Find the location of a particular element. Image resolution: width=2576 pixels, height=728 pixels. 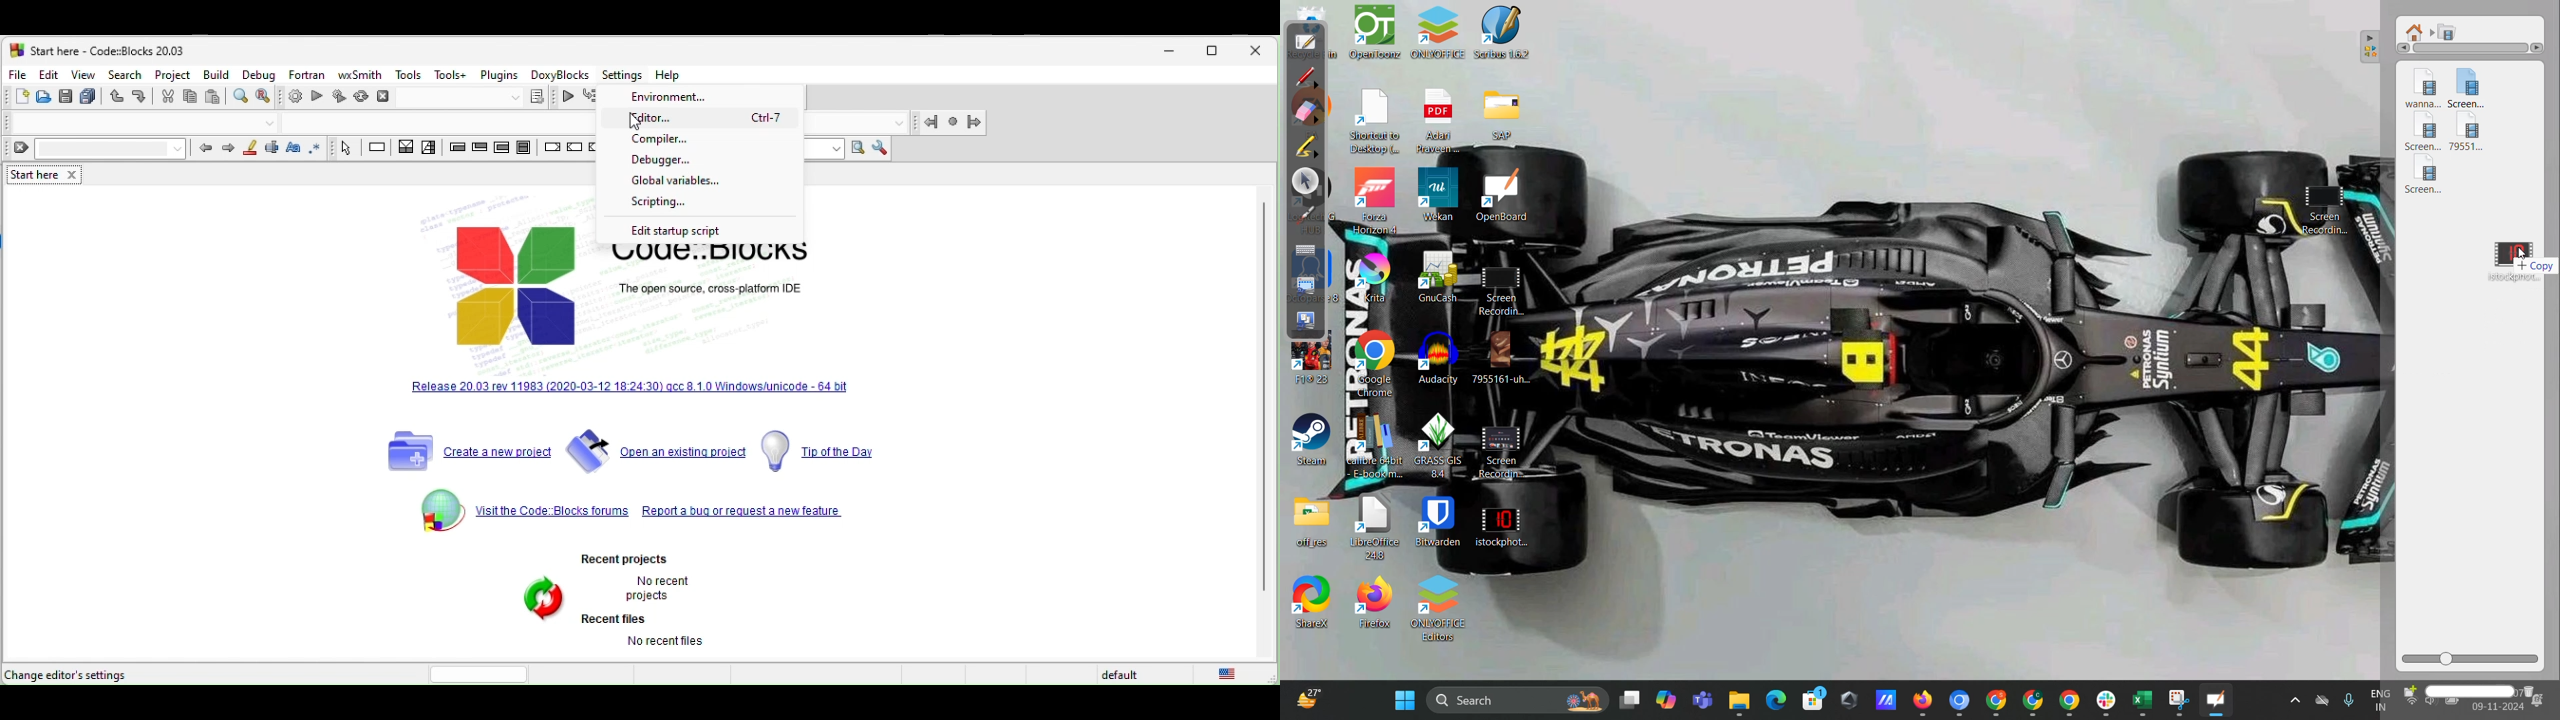

save is located at coordinates (66, 97).